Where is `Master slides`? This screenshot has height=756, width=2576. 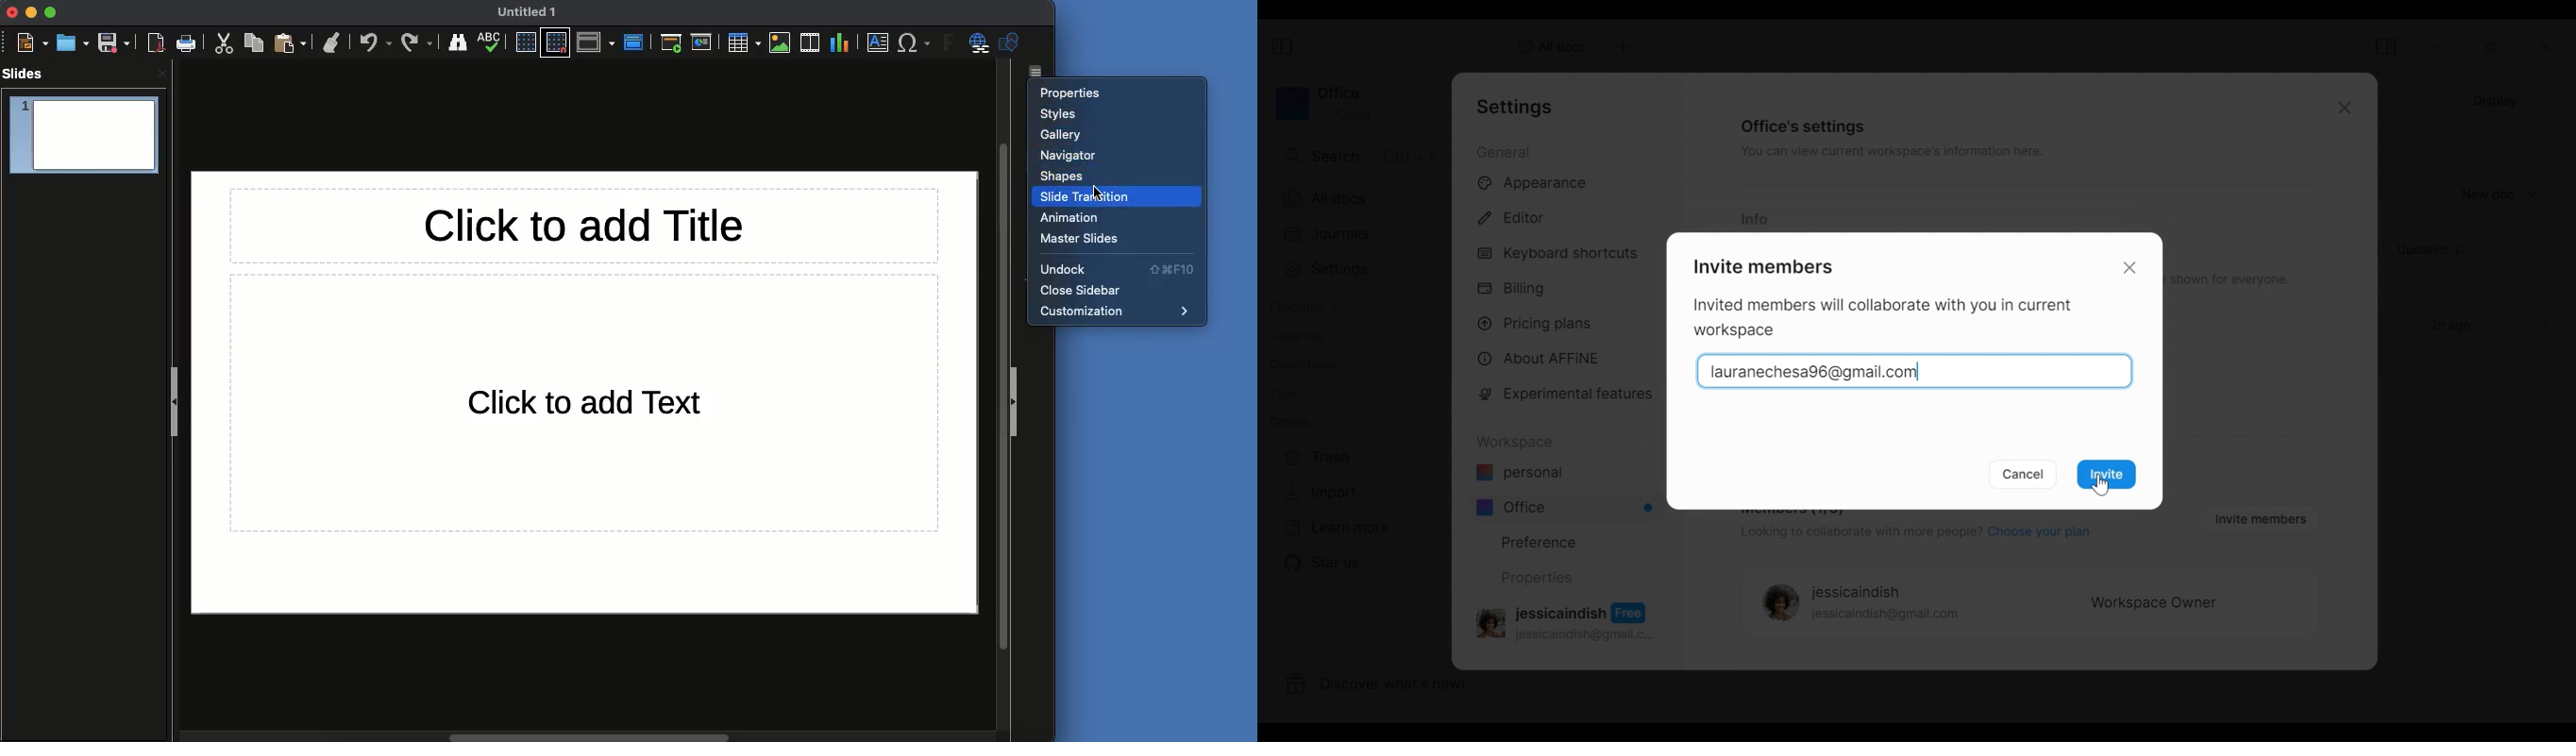 Master slides is located at coordinates (1085, 240).